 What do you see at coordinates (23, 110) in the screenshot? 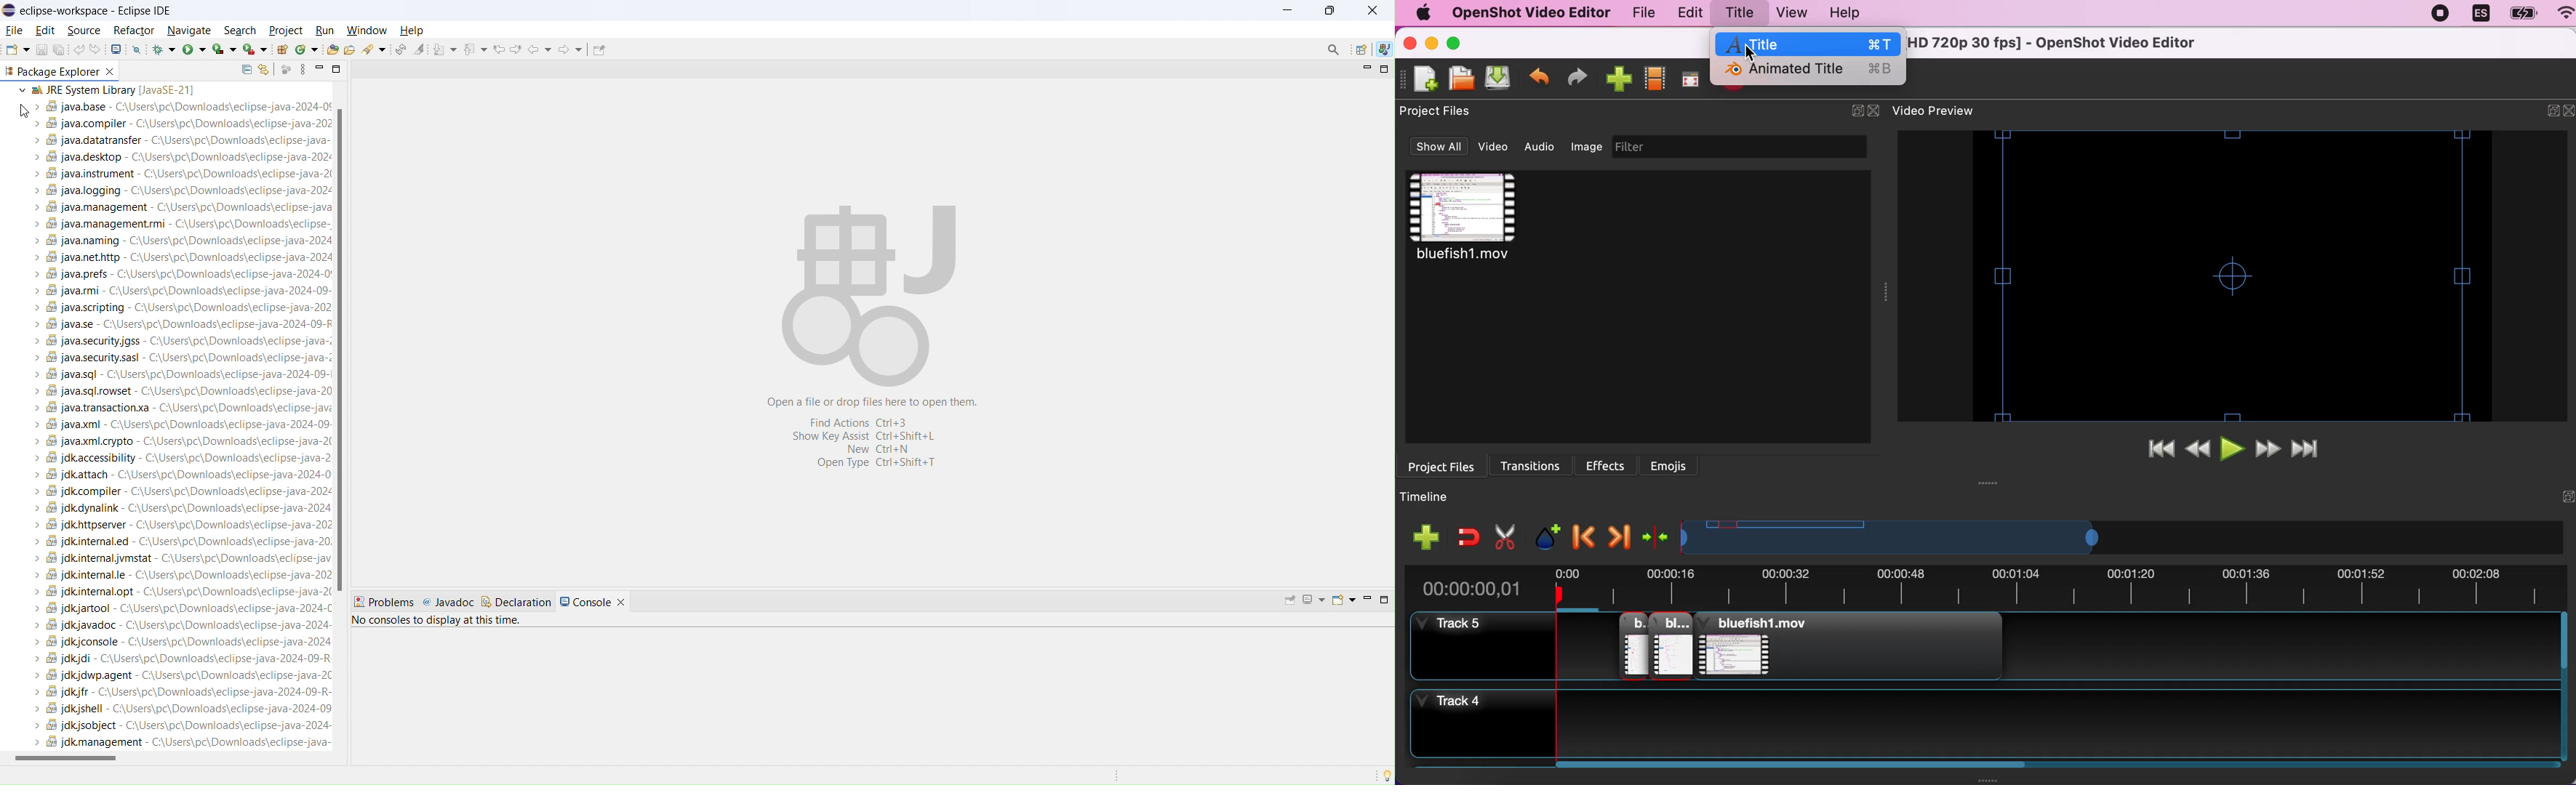
I see `Cursor` at bounding box center [23, 110].